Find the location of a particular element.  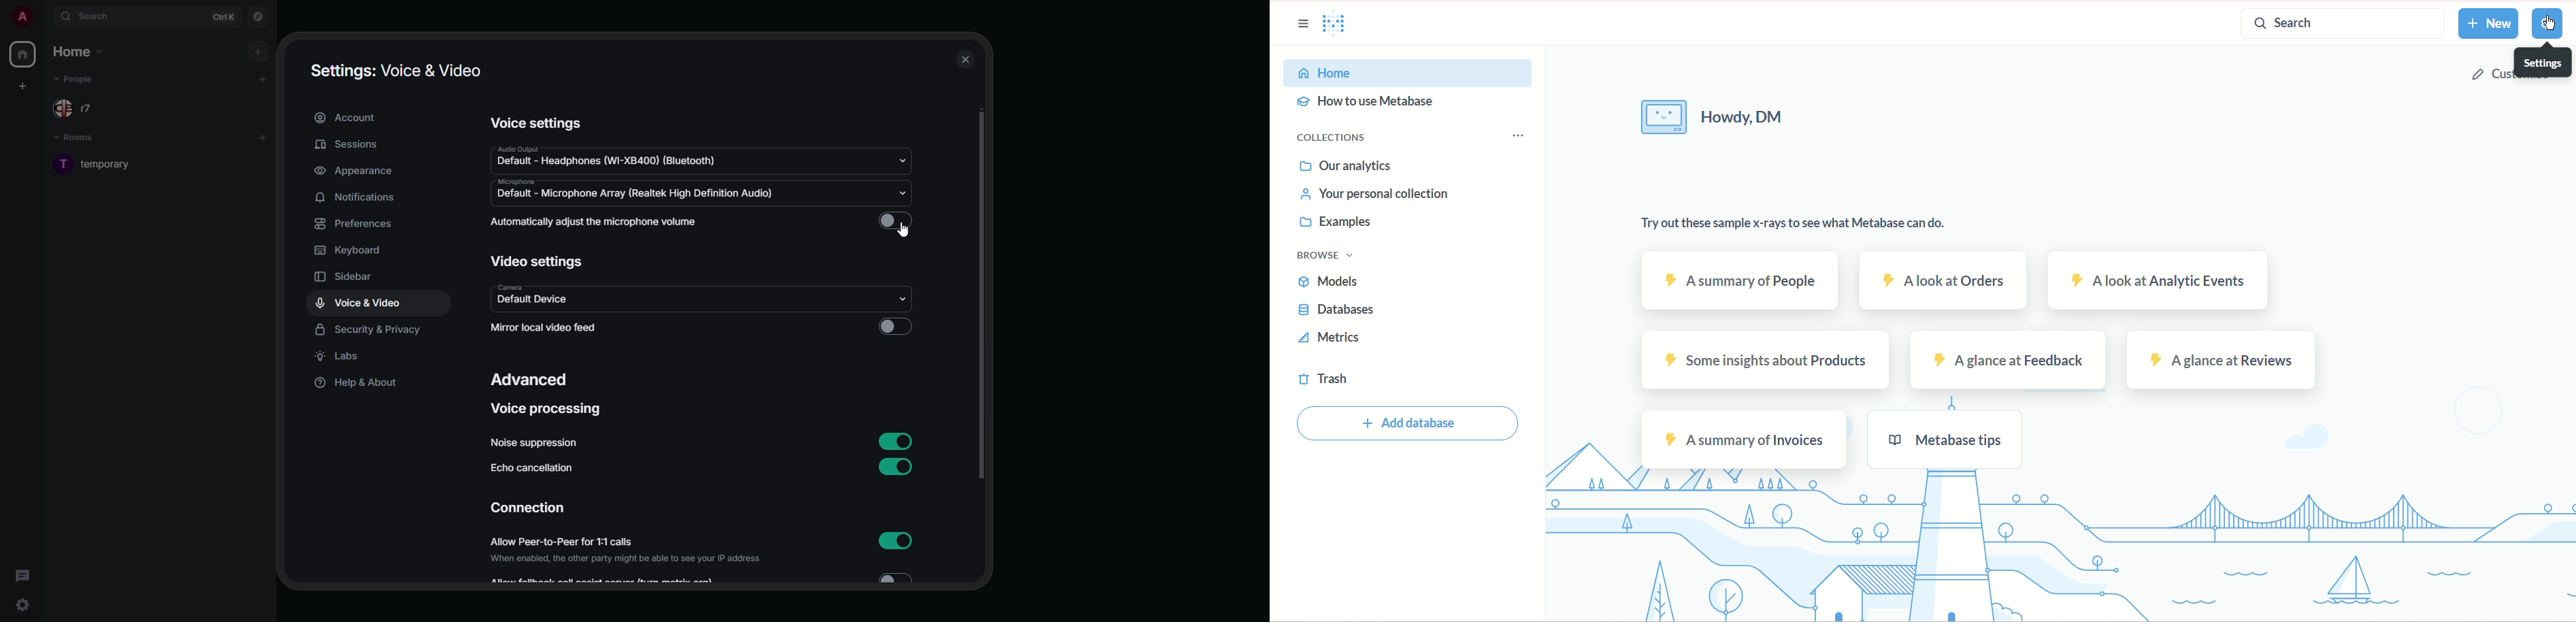

our analytics is located at coordinates (1347, 167).